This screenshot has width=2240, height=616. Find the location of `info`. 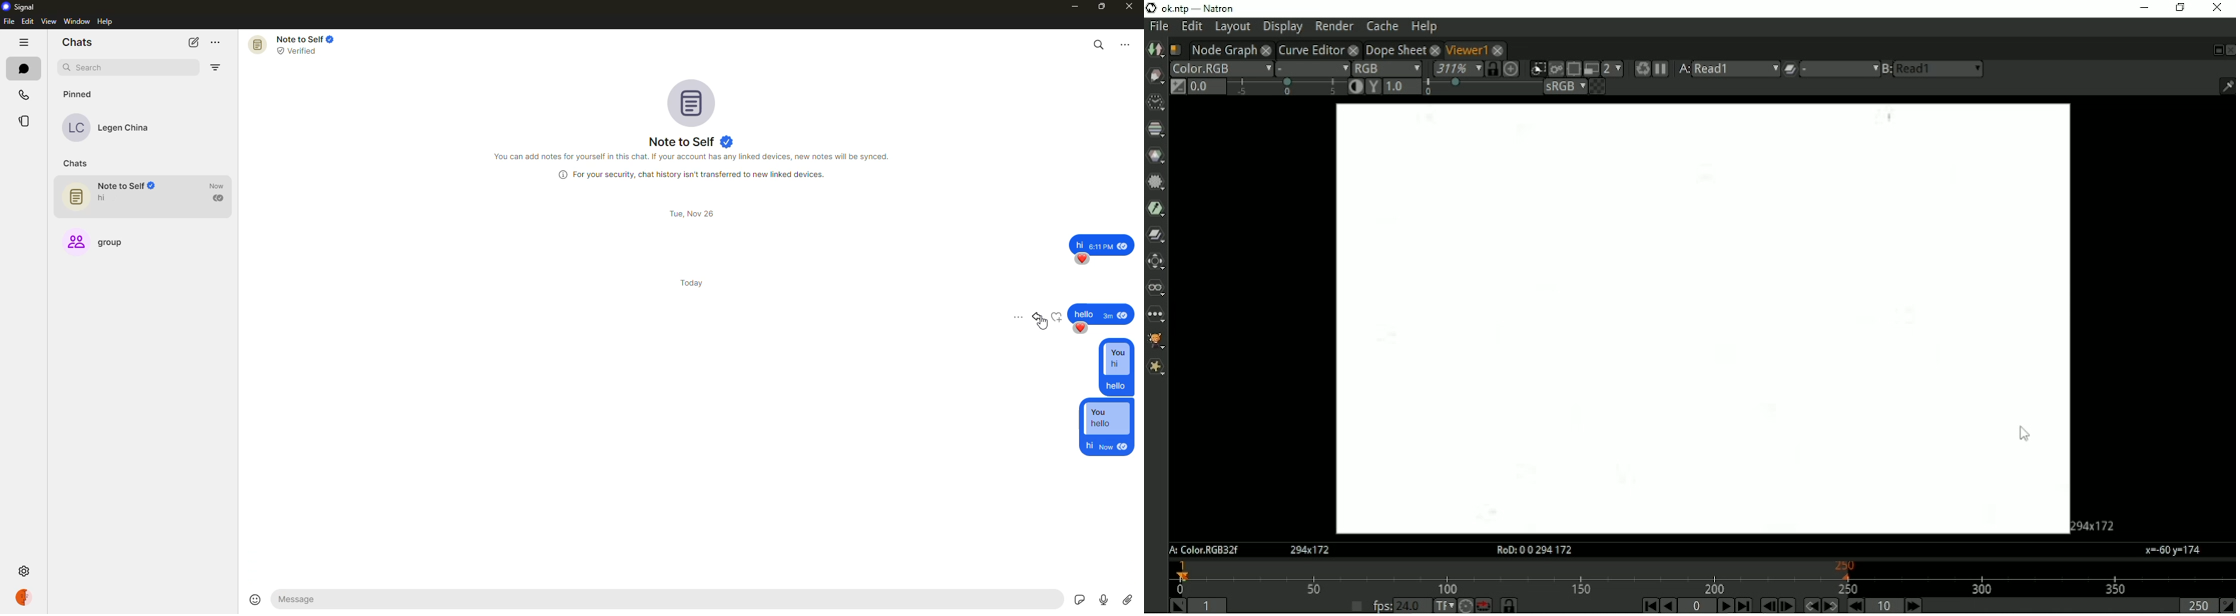

info is located at coordinates (696, 157).